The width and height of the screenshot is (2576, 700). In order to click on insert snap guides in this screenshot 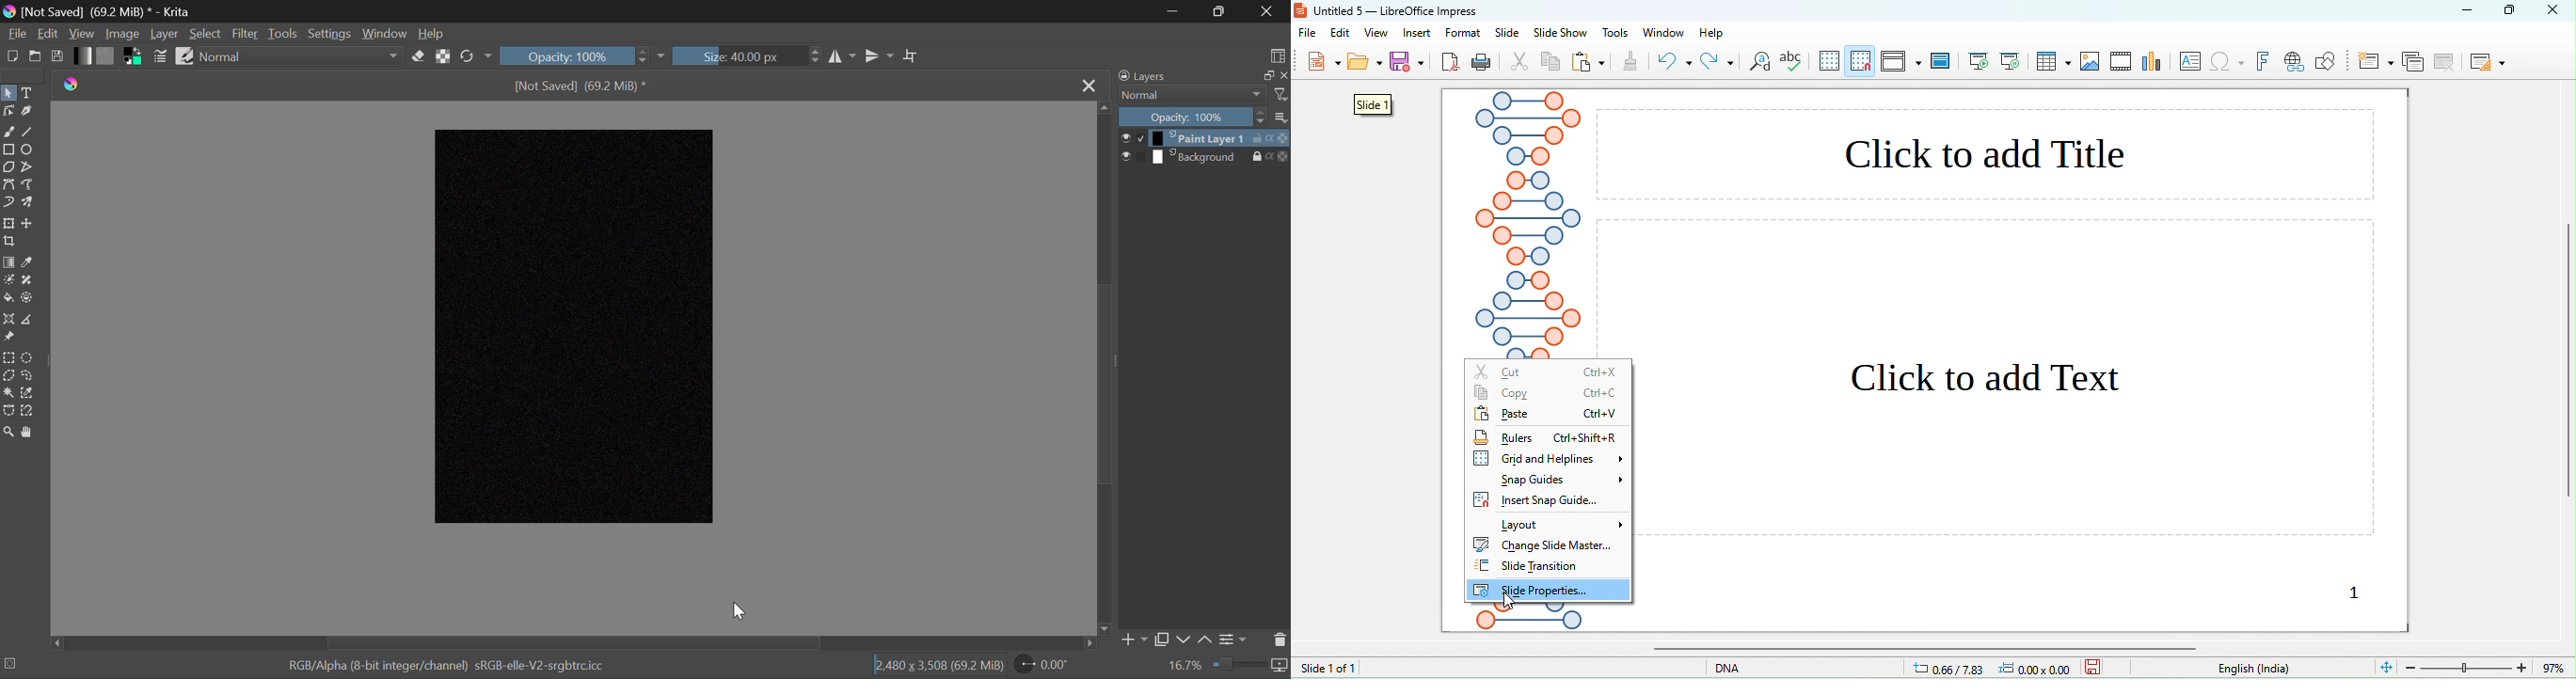, I will do `click(1546, 500)`.